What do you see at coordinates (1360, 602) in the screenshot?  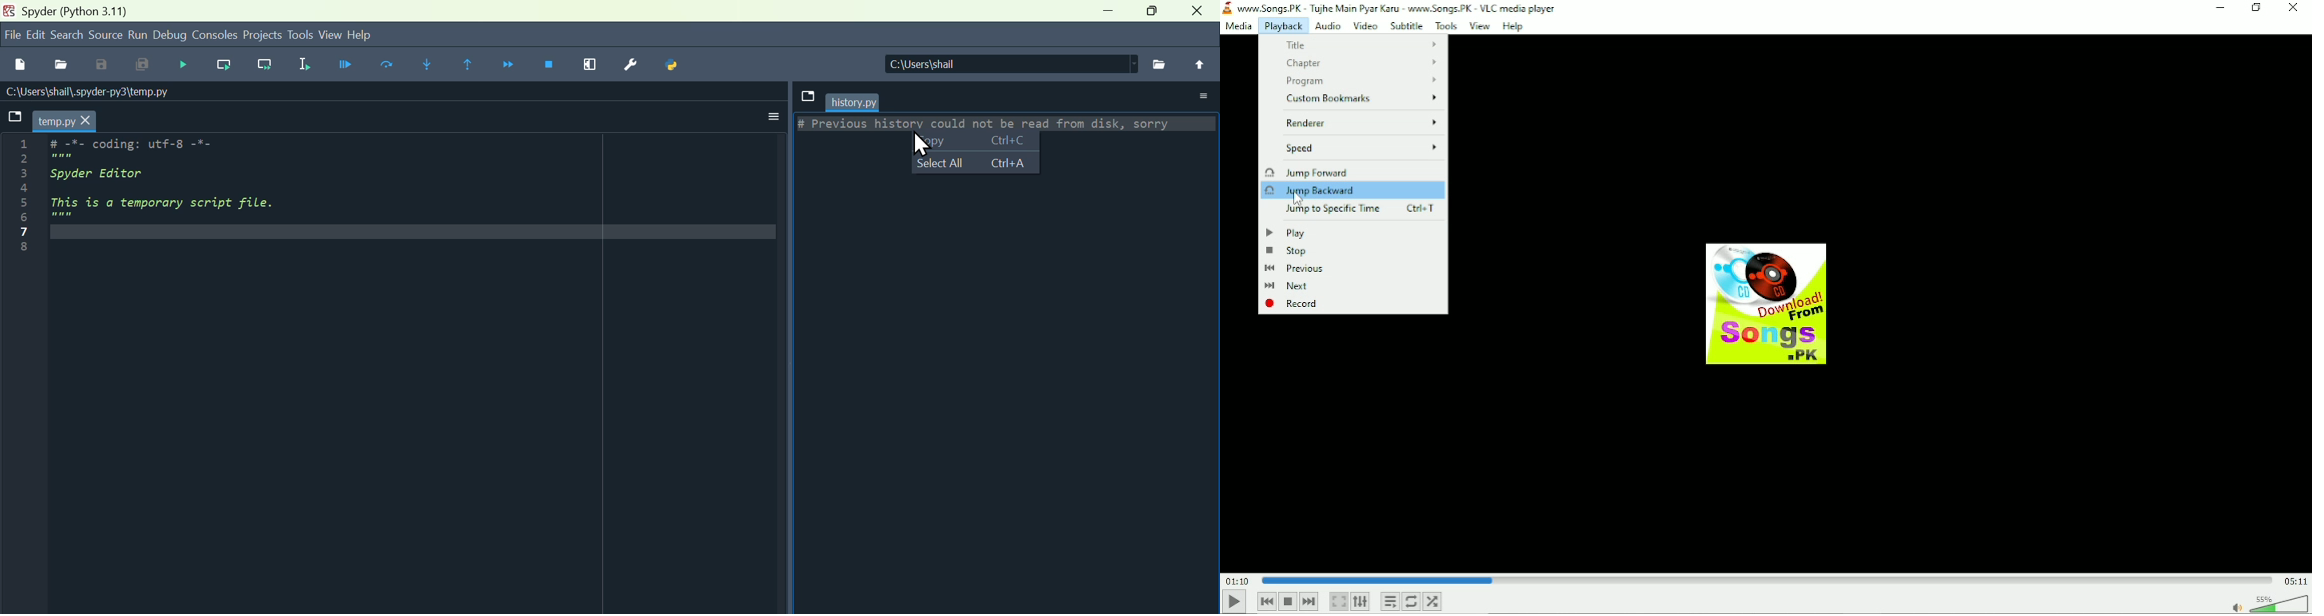 I see `Show extended settings` at bounding box center [1360, 602].